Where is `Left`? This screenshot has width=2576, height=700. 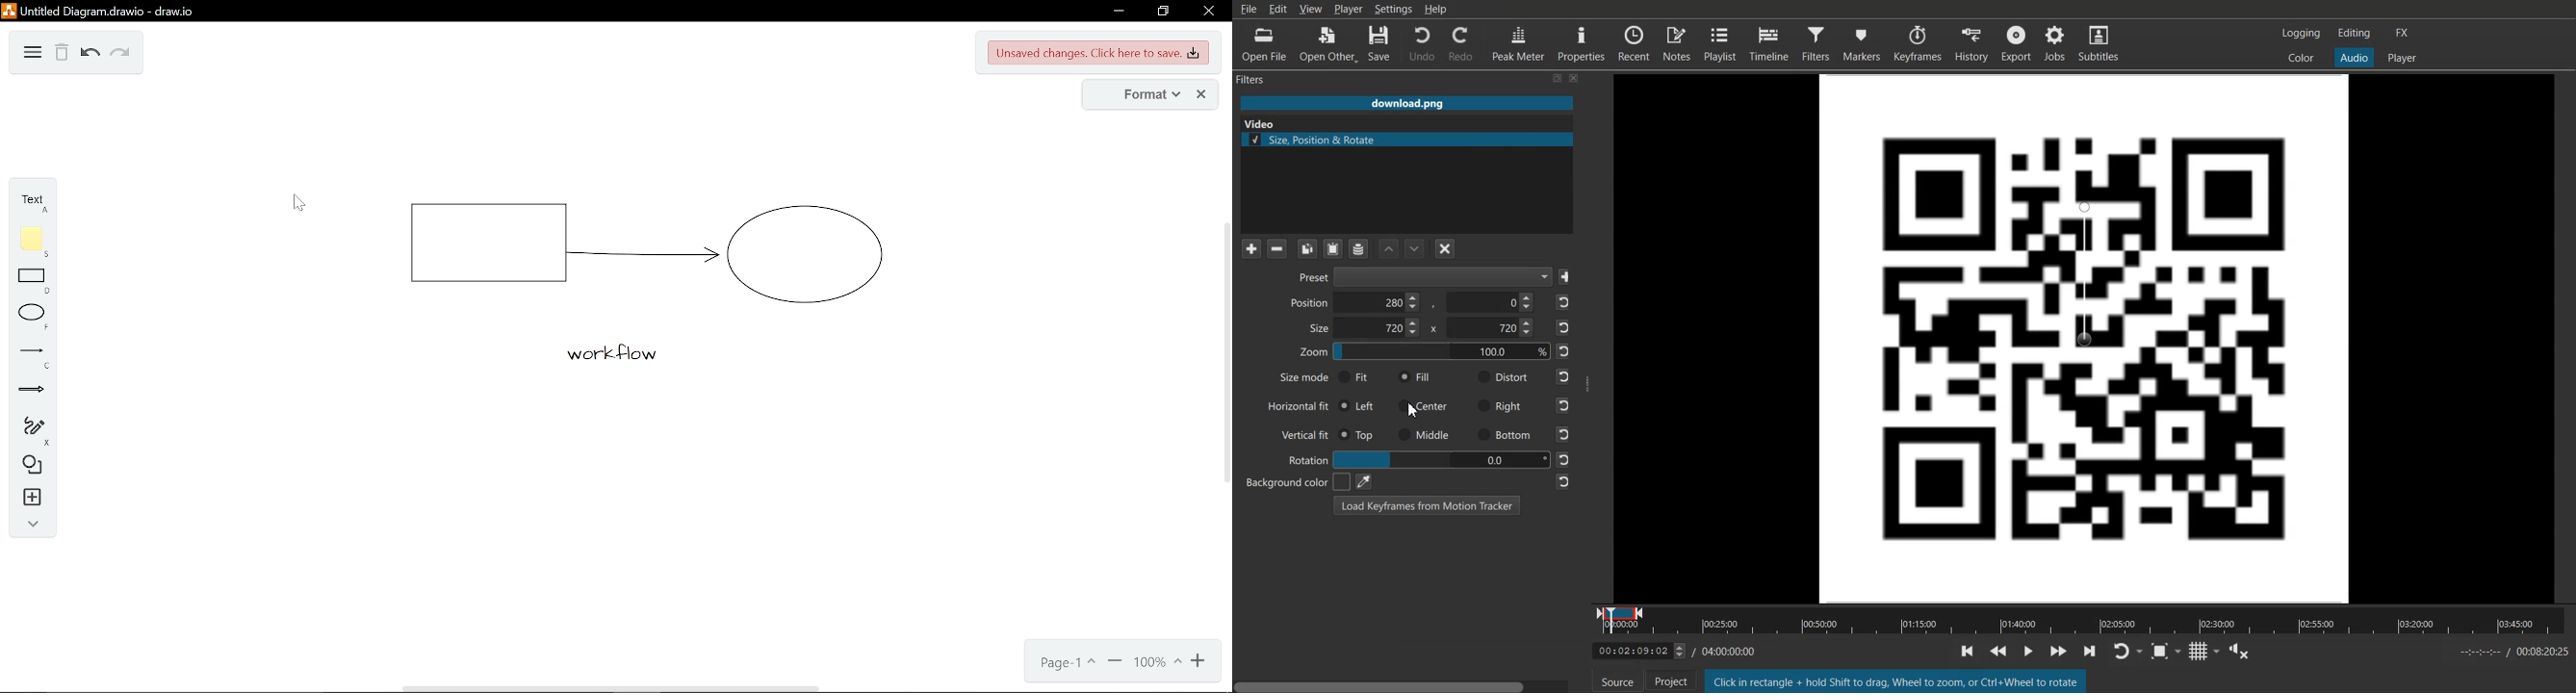
Left is located at coordinates (1358, 405).